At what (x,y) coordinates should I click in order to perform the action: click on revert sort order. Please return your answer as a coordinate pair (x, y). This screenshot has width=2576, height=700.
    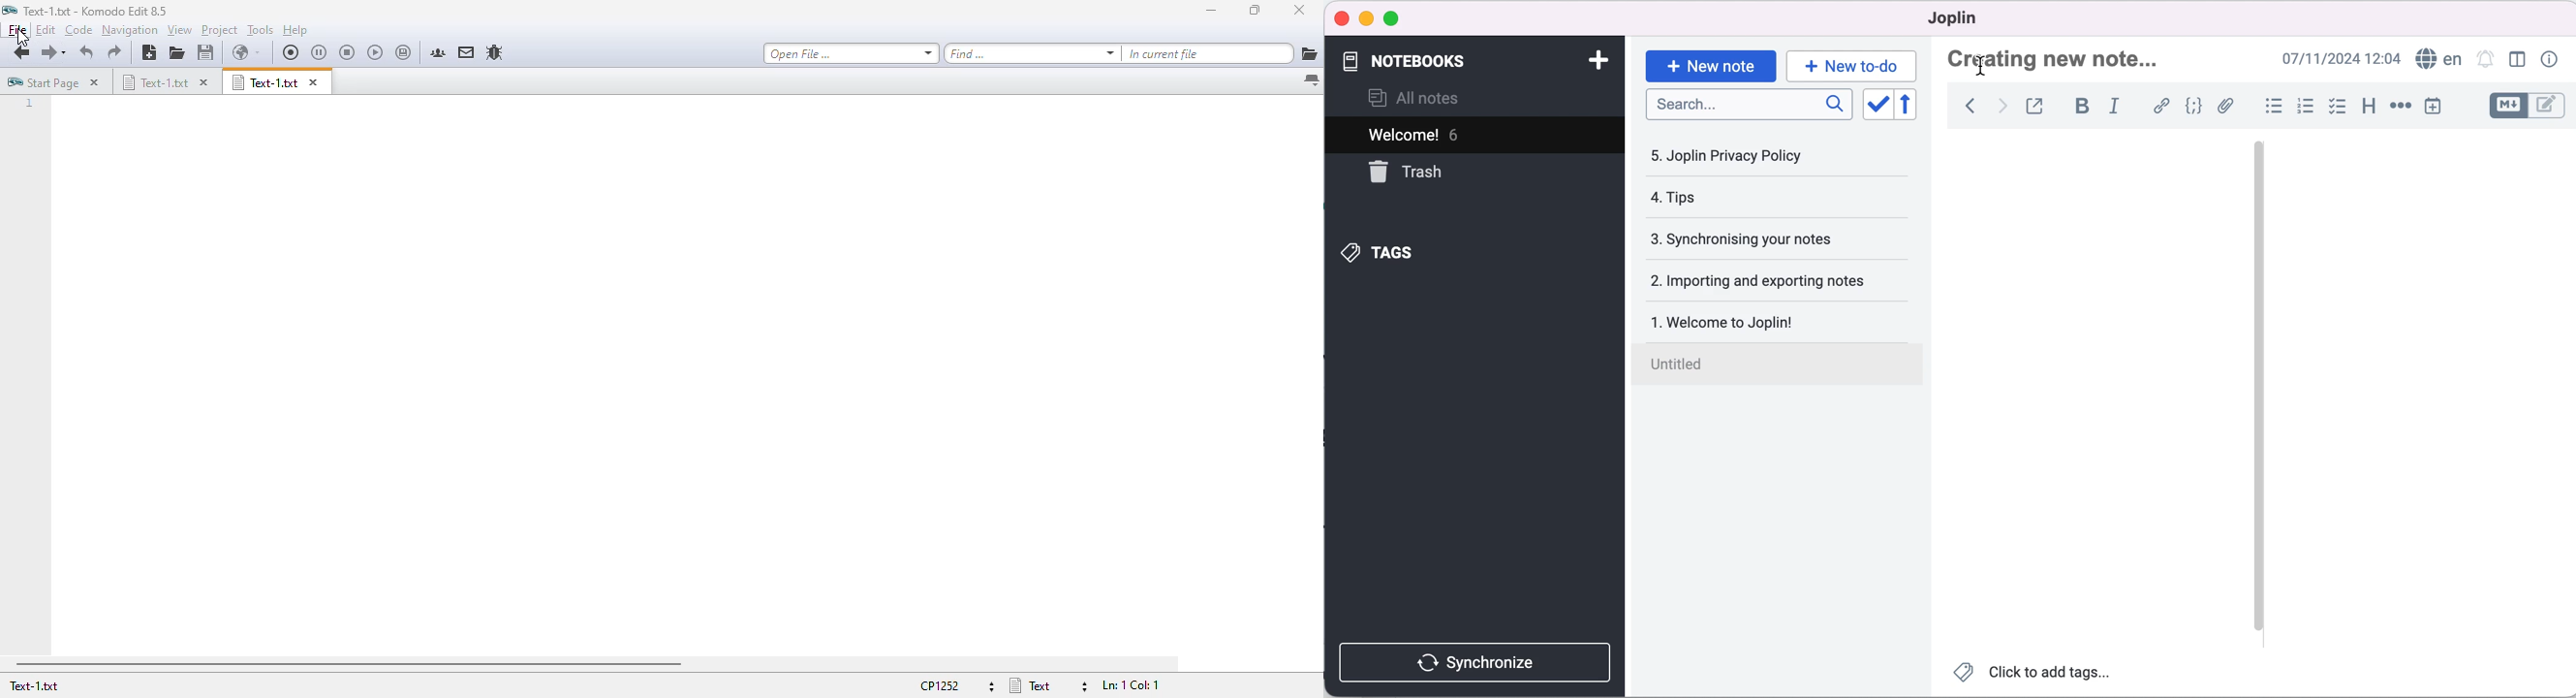
    Looking at the image, I should click on (1911, 105).